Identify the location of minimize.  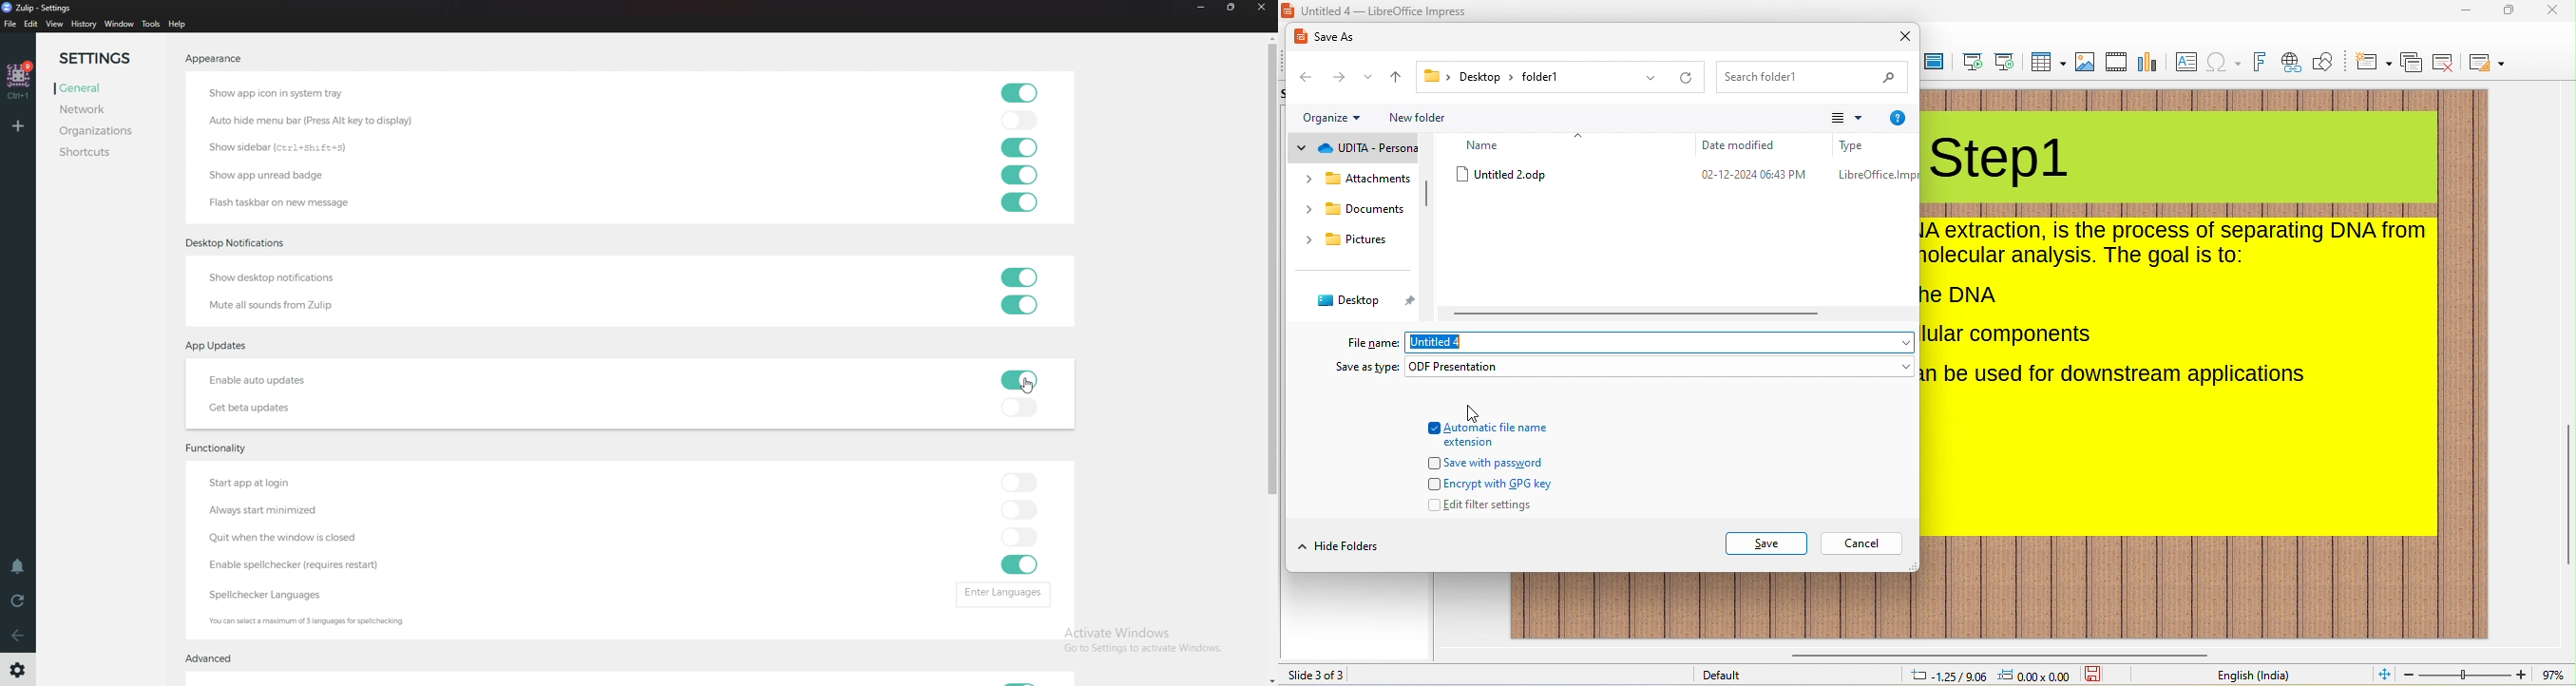
(2468, 11).